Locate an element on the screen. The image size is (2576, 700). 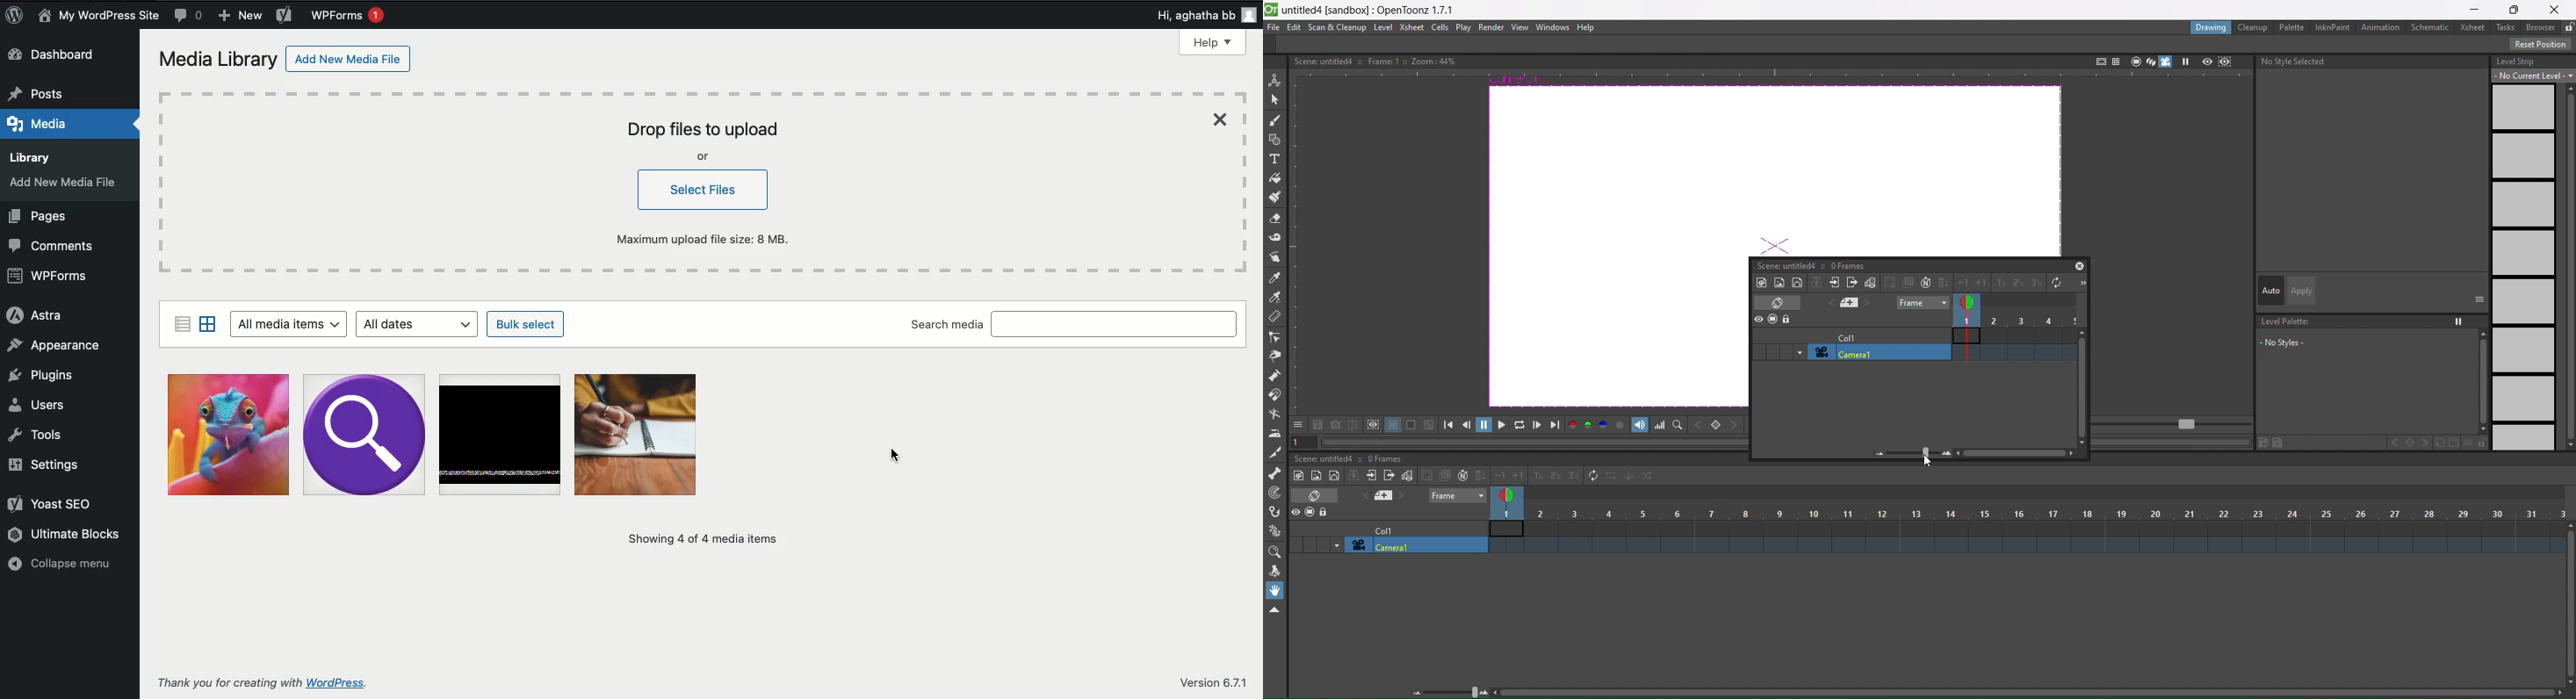
repeat is located at coordinates (1590, 475).